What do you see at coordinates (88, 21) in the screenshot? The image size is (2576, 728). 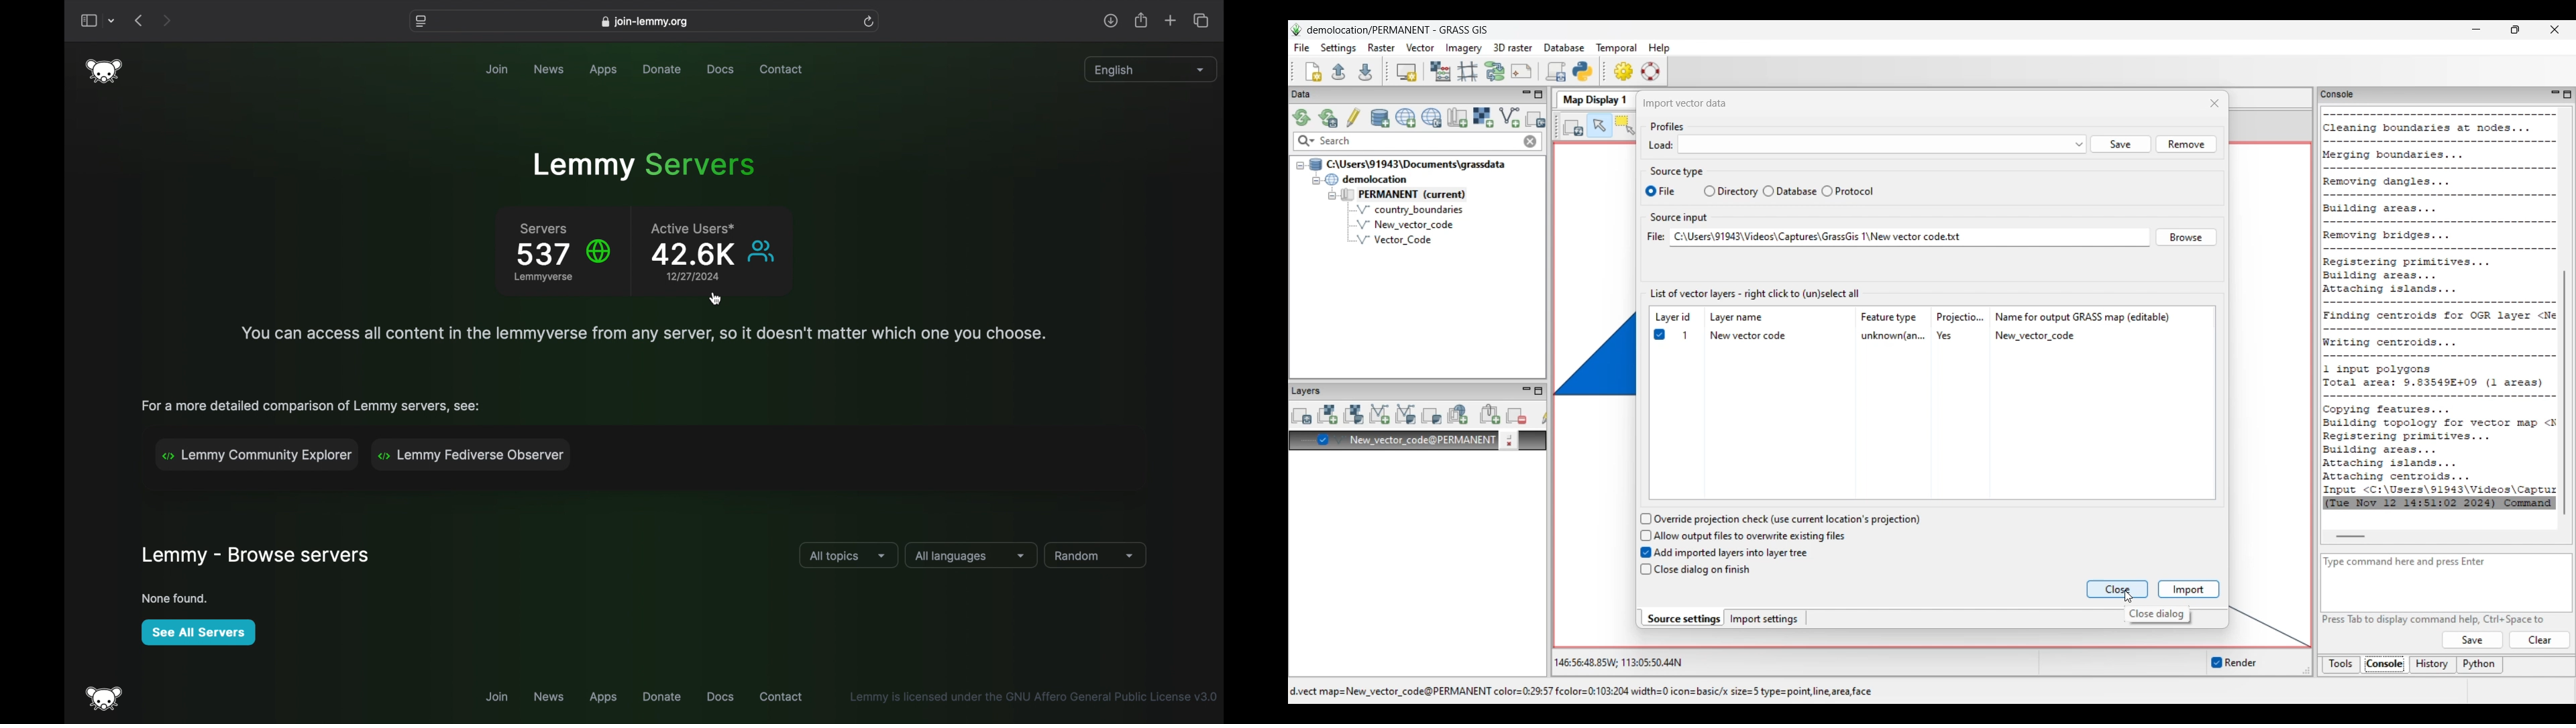 I see `show sidebar` at bounding box center [88, 21].